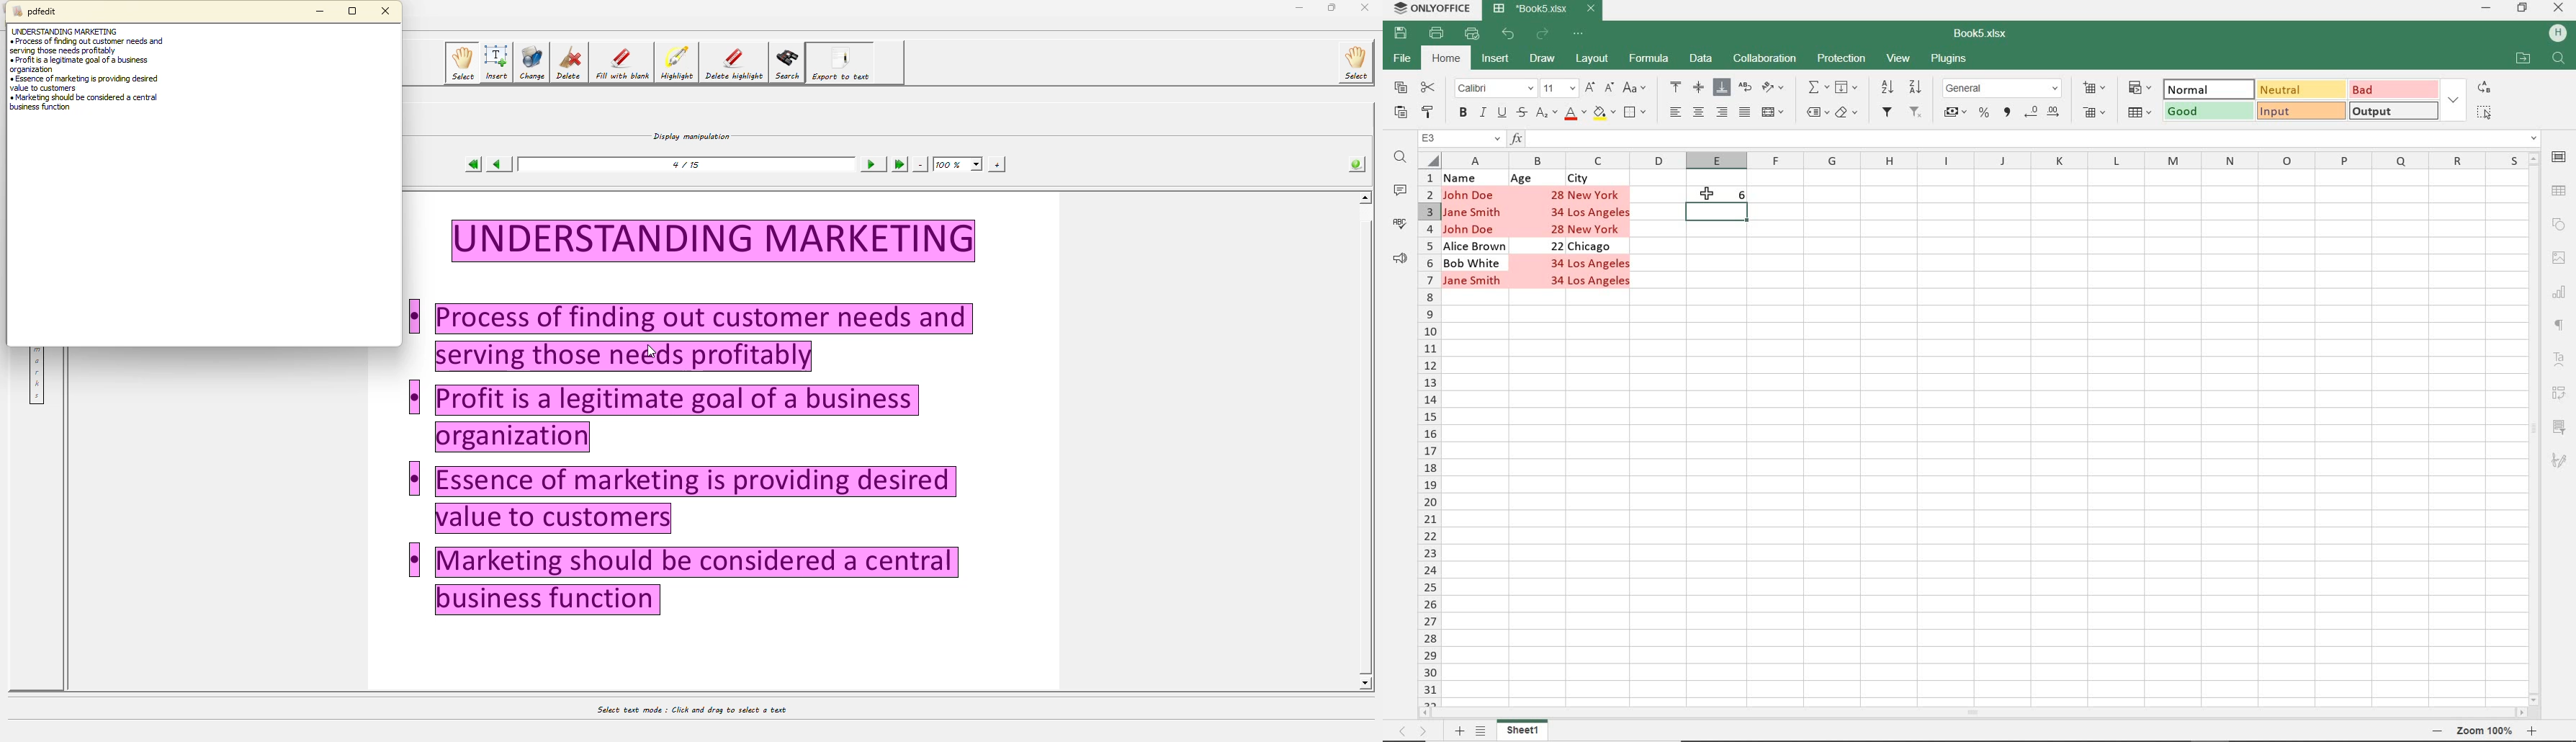 Image resolution: width=2576 pixels, height=756 pixels. I want to click on CONDITIONAL FORMATTING, so click(2139, 87).